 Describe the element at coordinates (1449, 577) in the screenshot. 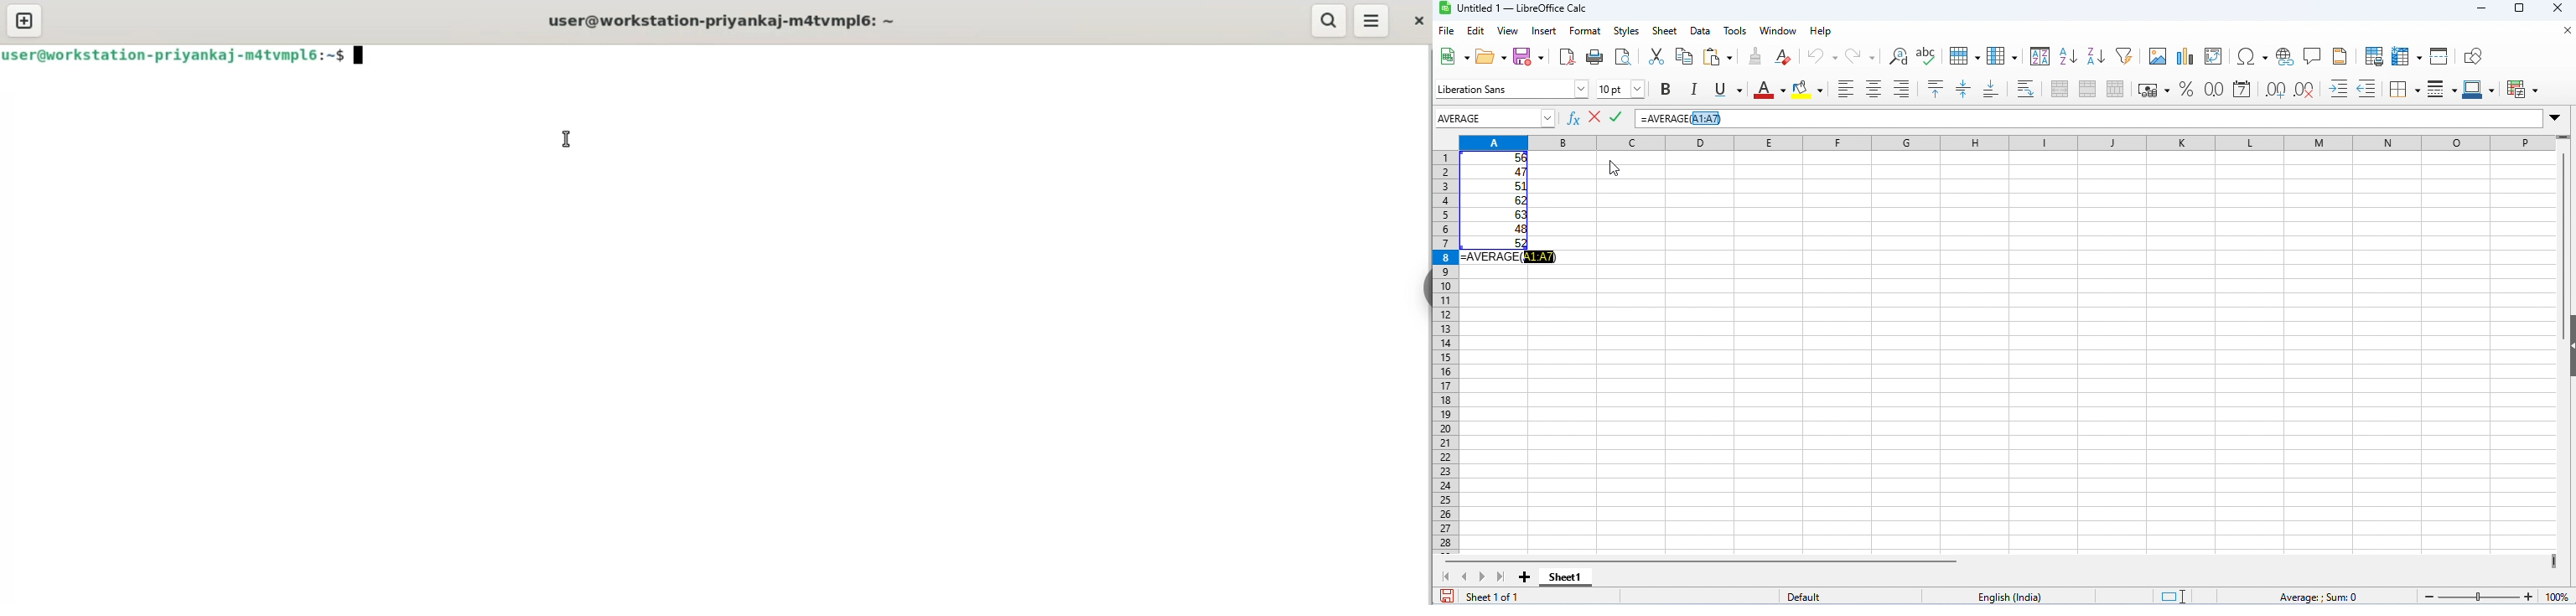

I see `first sheet` at that location.